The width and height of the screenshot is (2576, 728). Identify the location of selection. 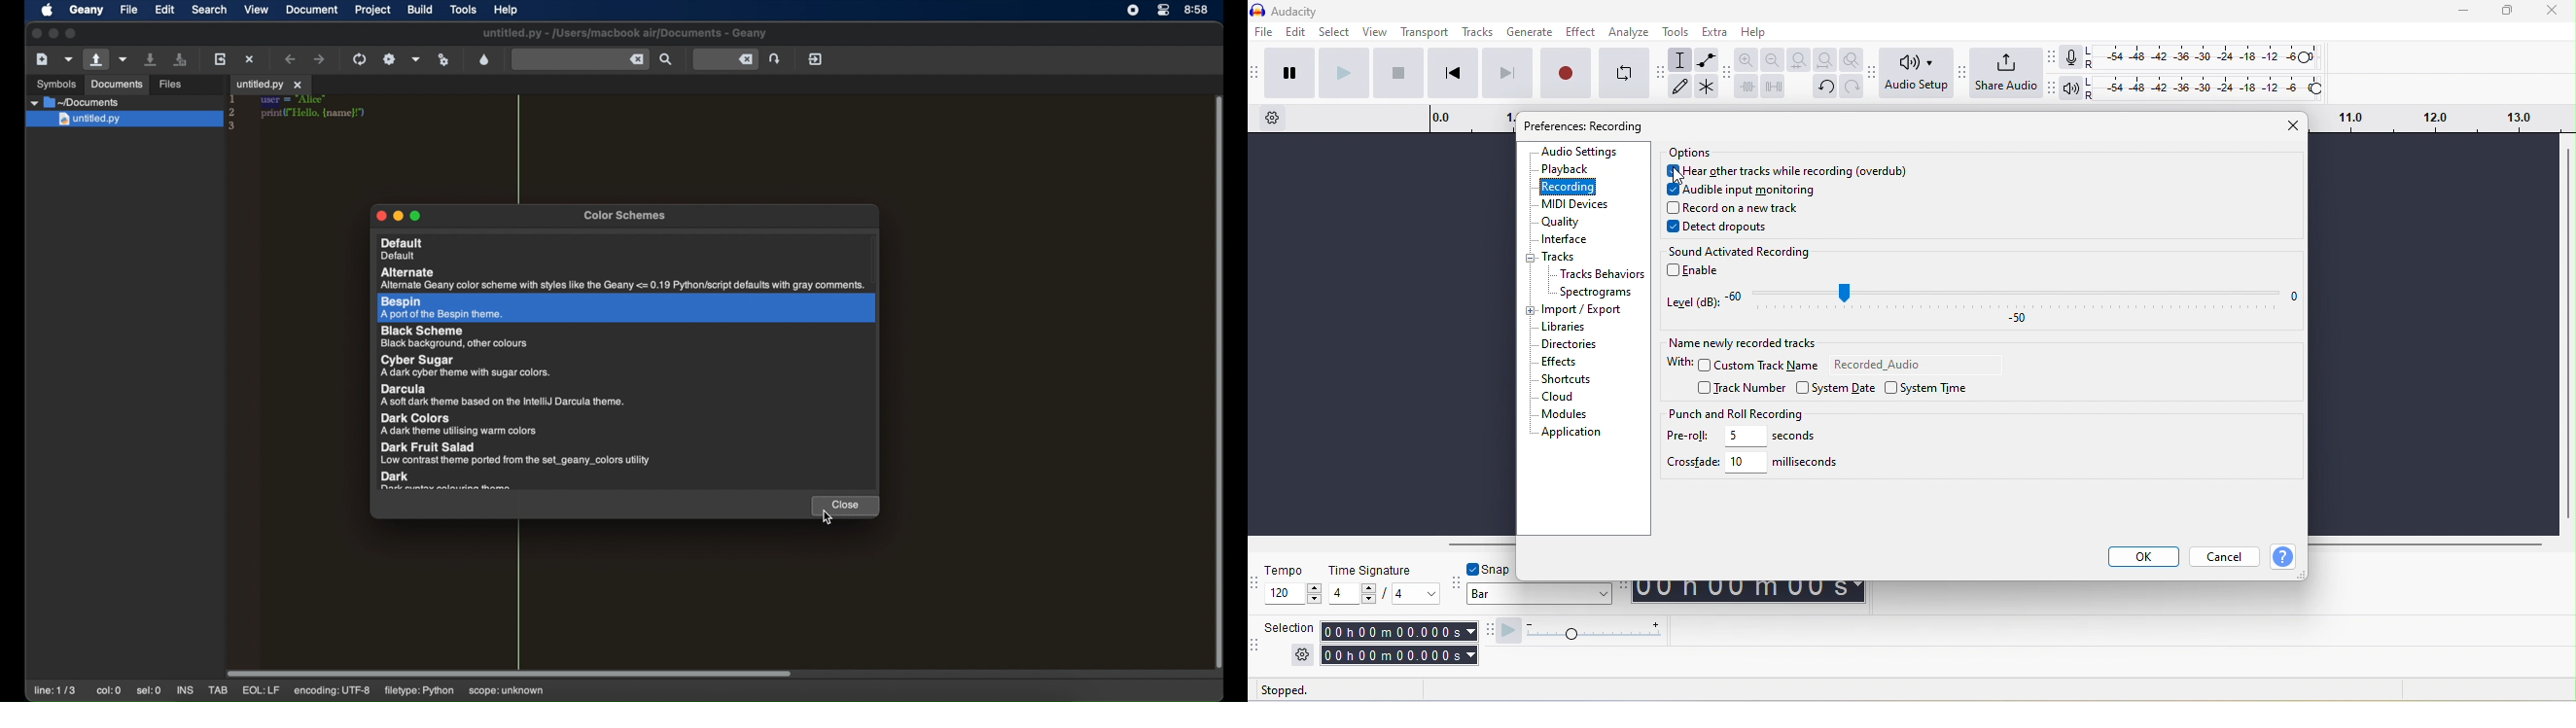
(1292, 643).